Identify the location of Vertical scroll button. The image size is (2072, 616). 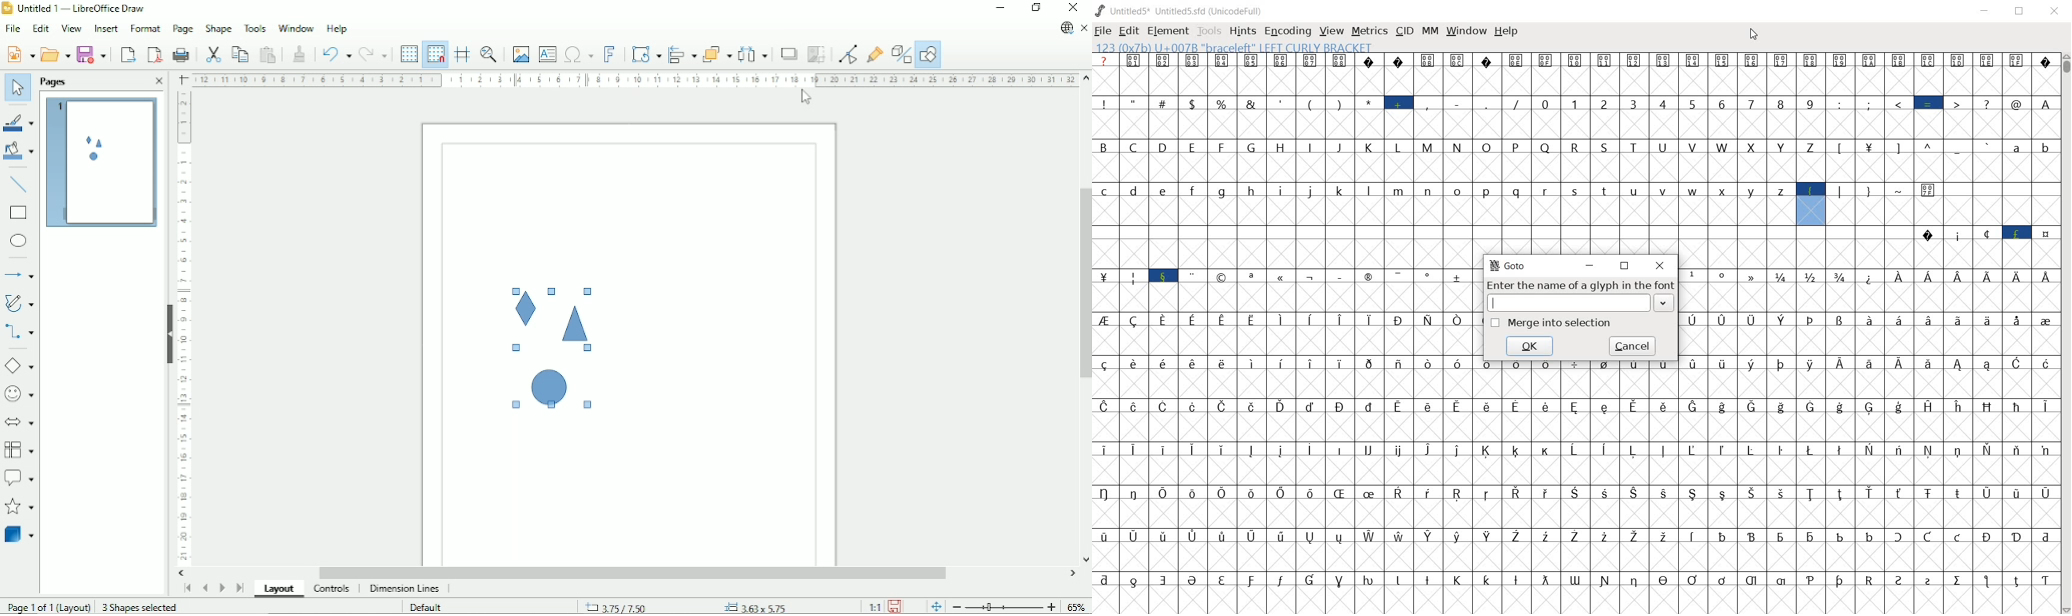
(1086, 80).